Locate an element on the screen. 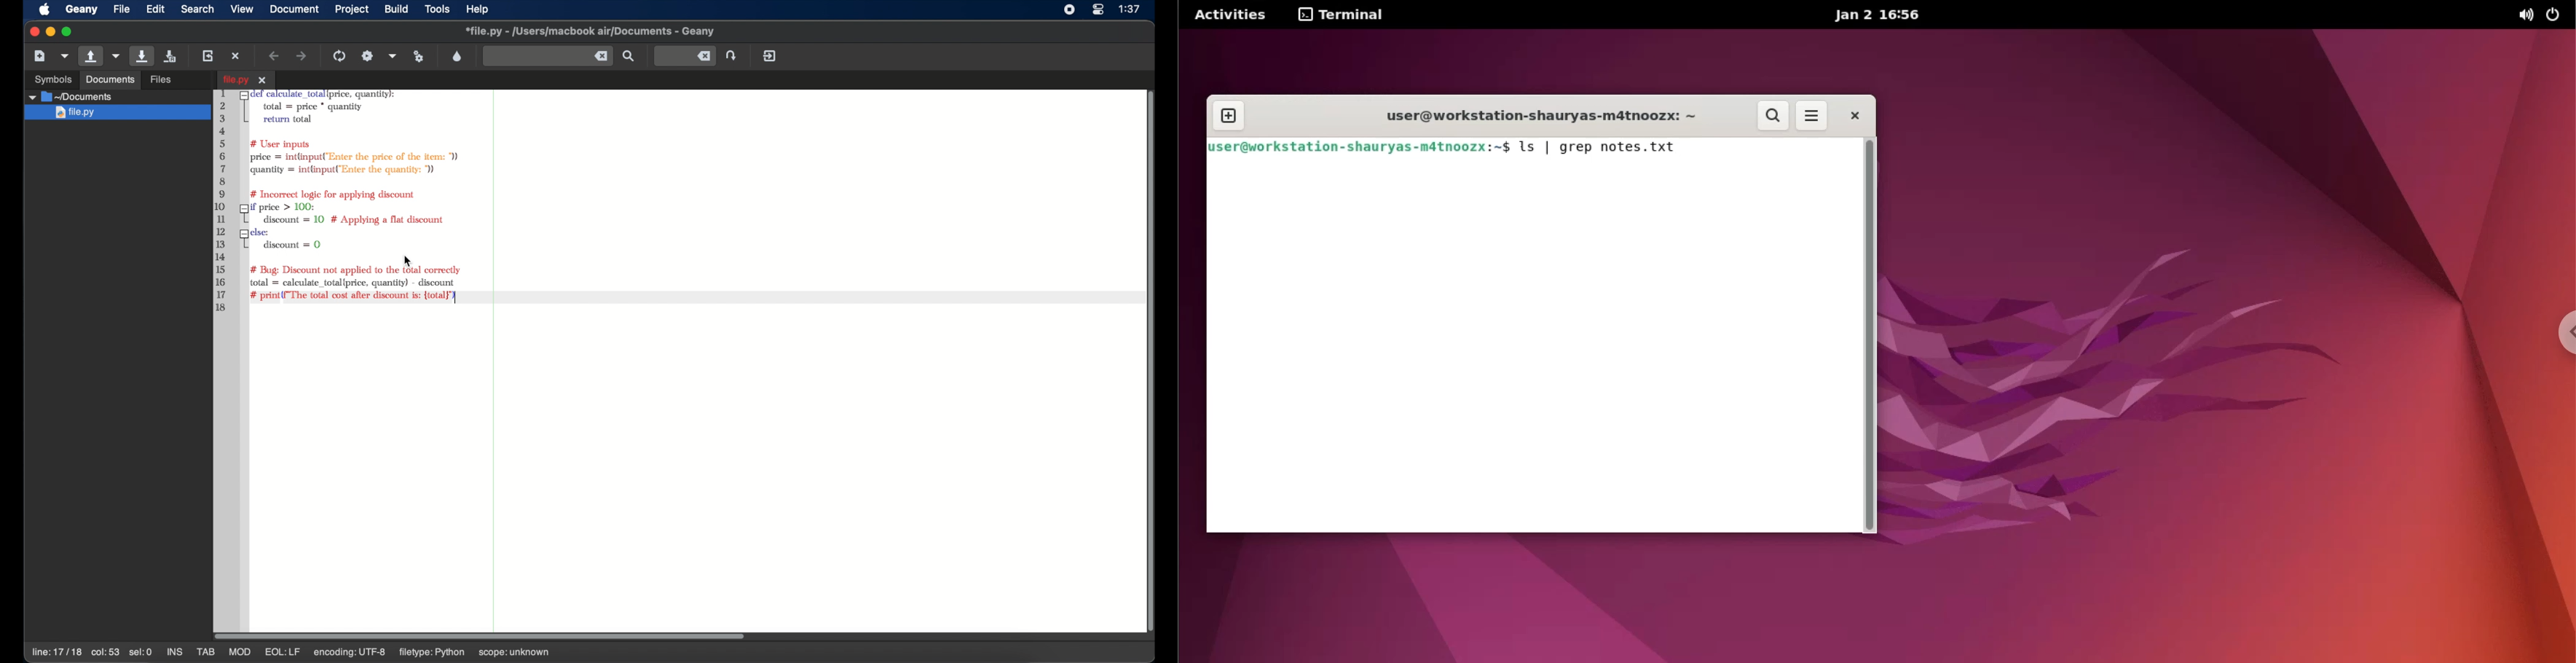  document is located at coordinates (295, 9).